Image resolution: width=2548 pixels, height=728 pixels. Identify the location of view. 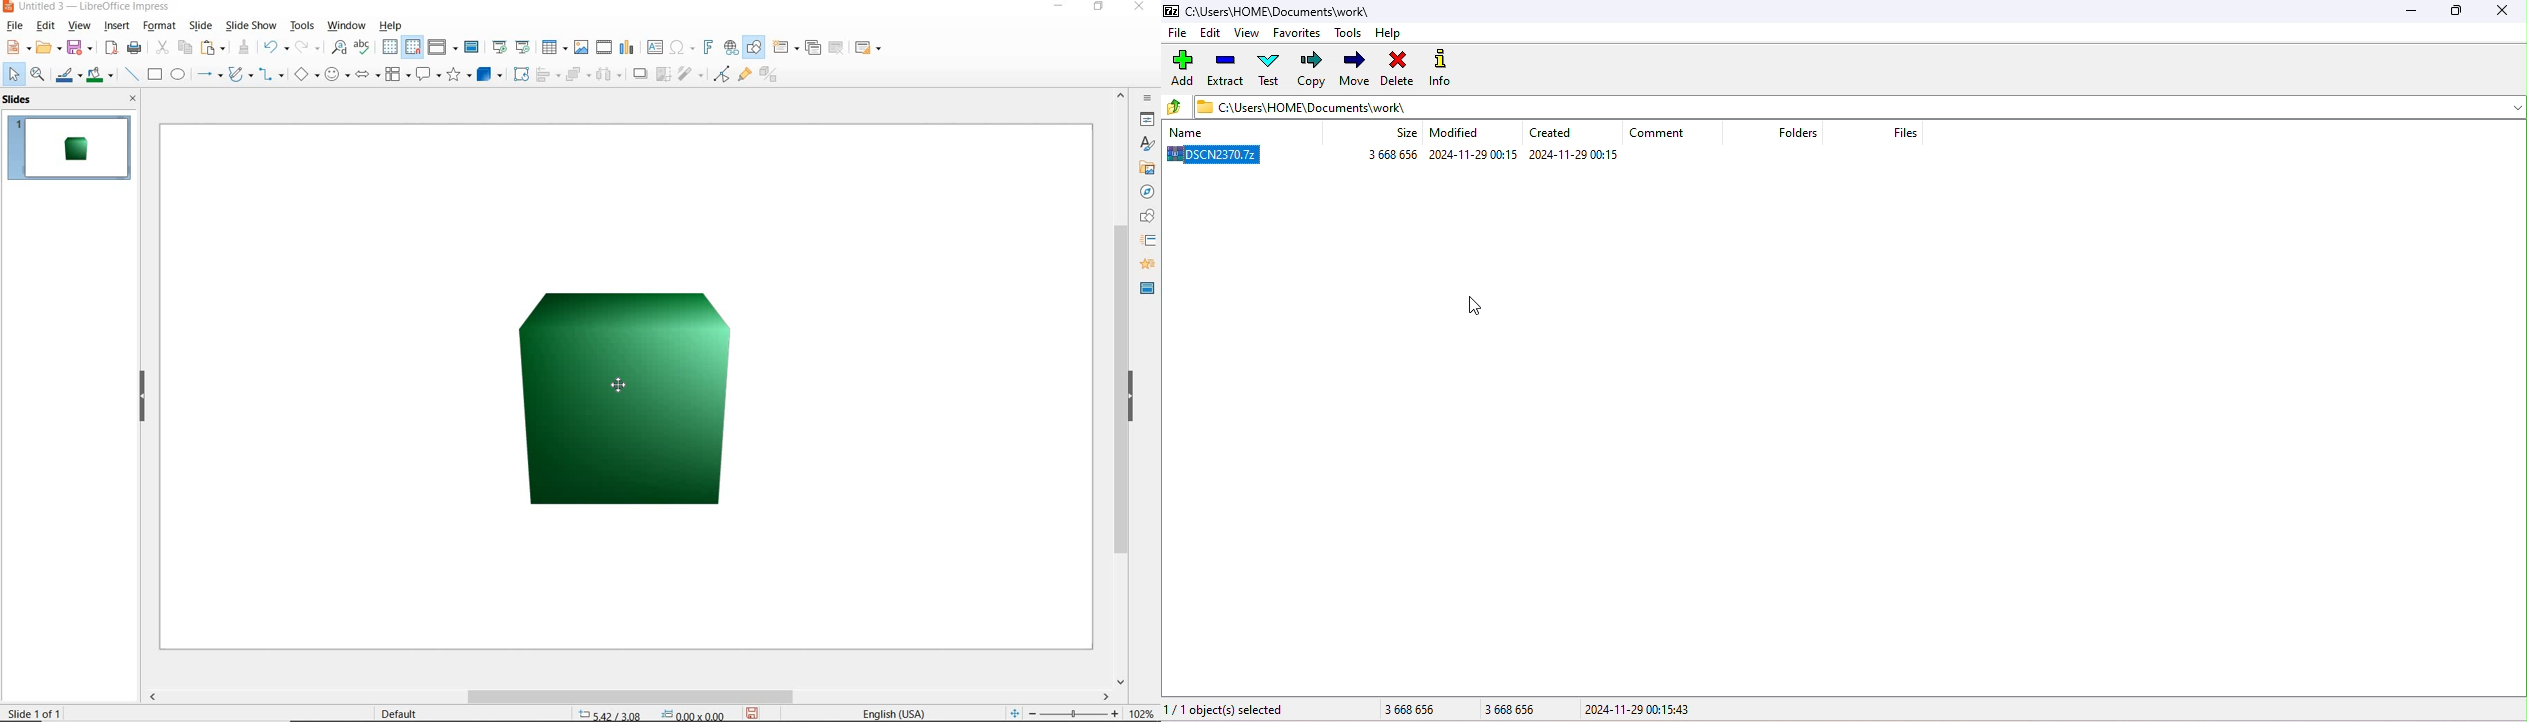
(80, 26).